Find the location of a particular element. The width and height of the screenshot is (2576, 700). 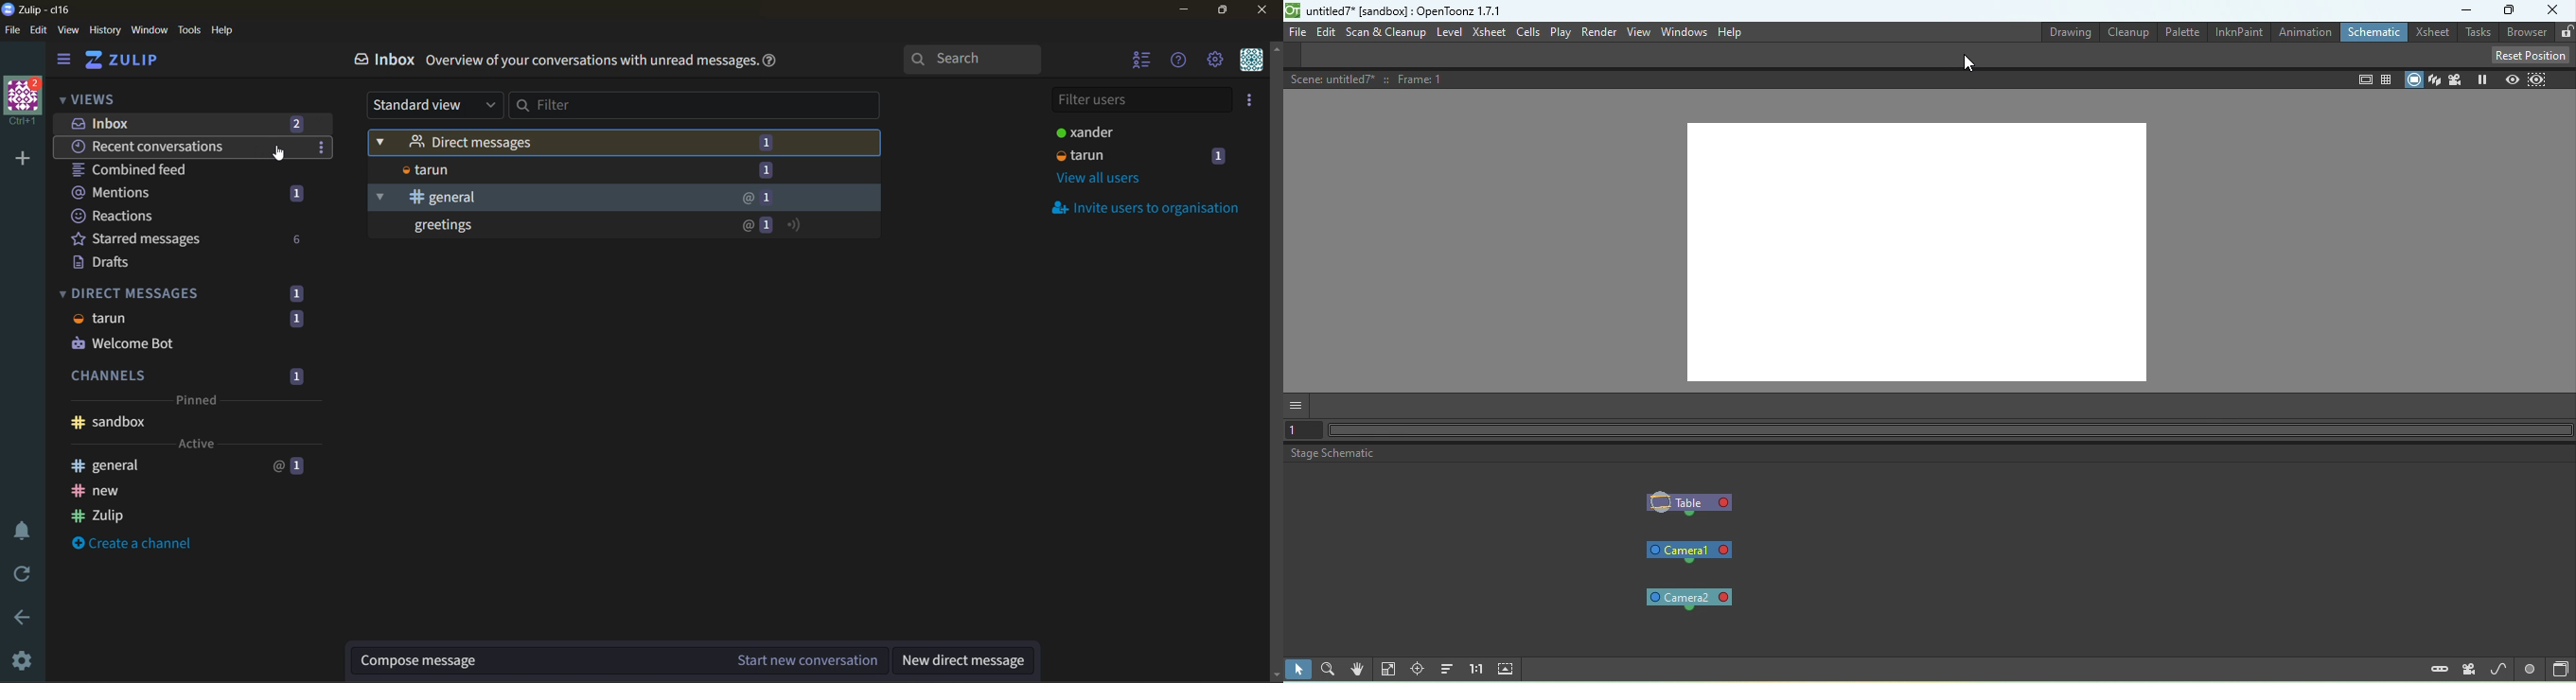

tarun is located at coordinates (189, 319).